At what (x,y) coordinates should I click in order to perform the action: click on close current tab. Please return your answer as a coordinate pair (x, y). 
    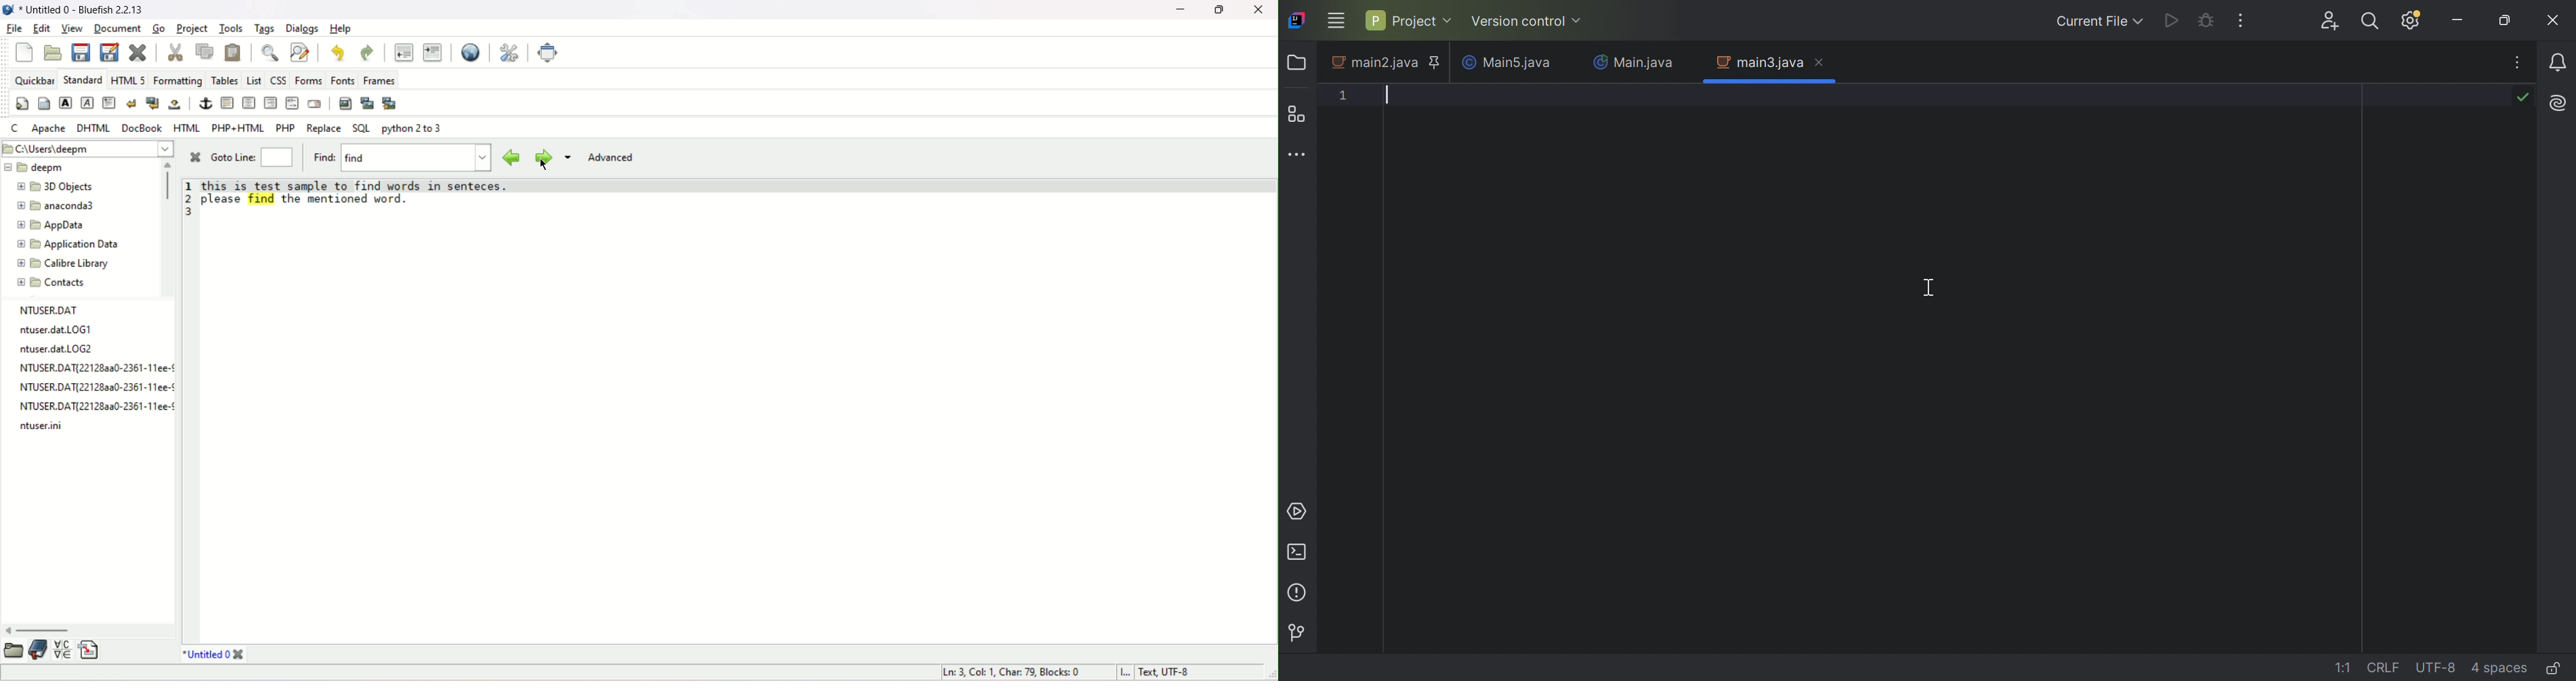
    Looking at the image, I should click on (241, 654).